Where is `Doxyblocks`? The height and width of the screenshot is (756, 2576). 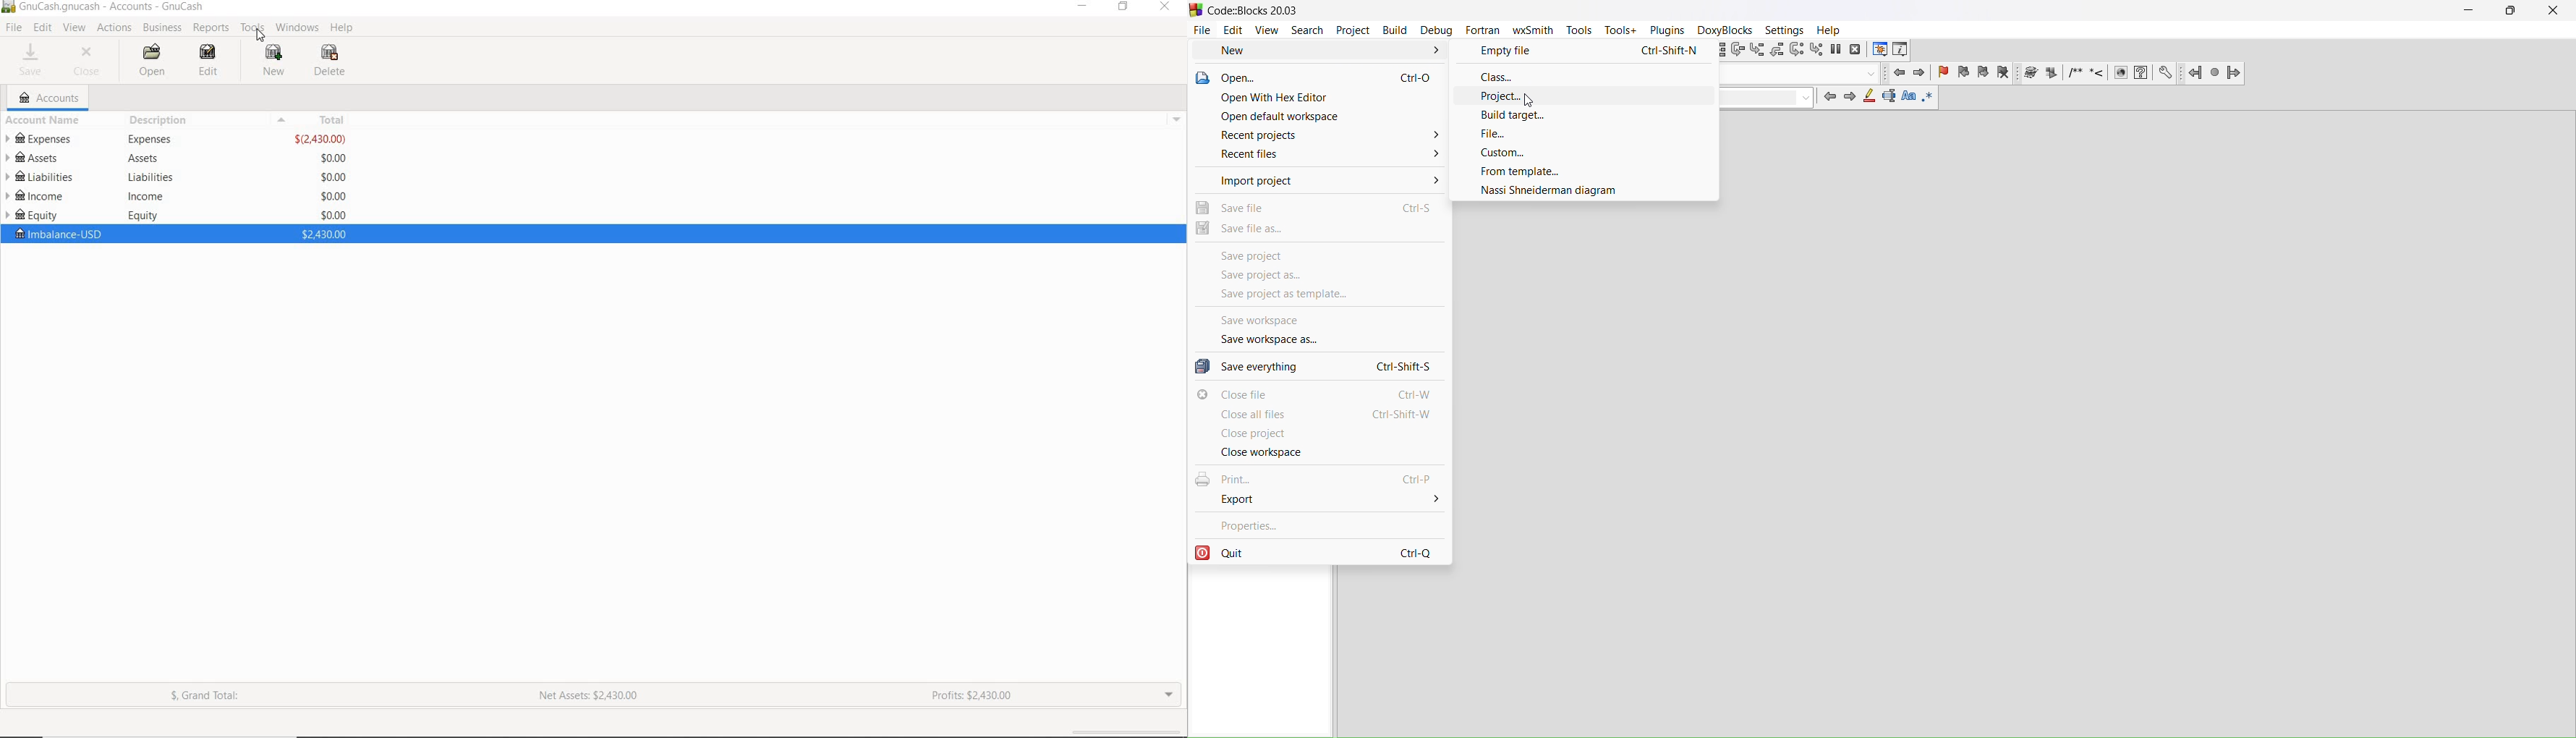
Doxyblocks is located at coordinates (1725, 30).